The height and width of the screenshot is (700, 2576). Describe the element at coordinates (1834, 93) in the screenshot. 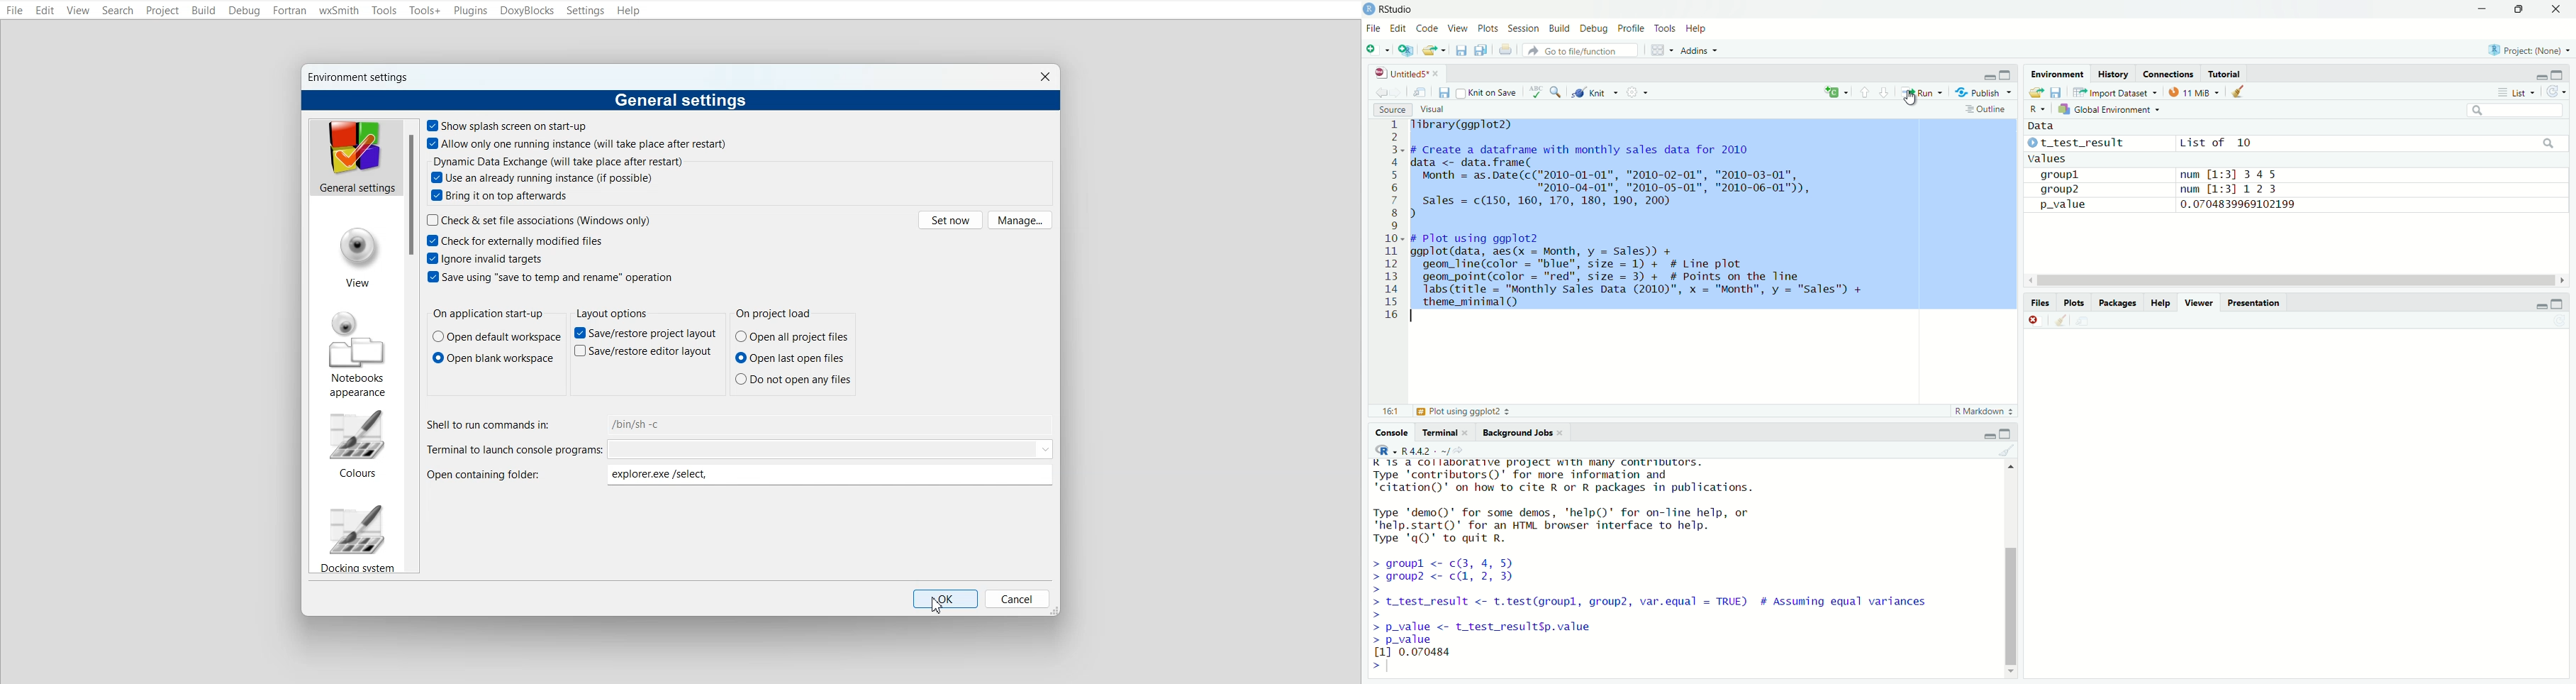

I see `re-run previous code` at that location.